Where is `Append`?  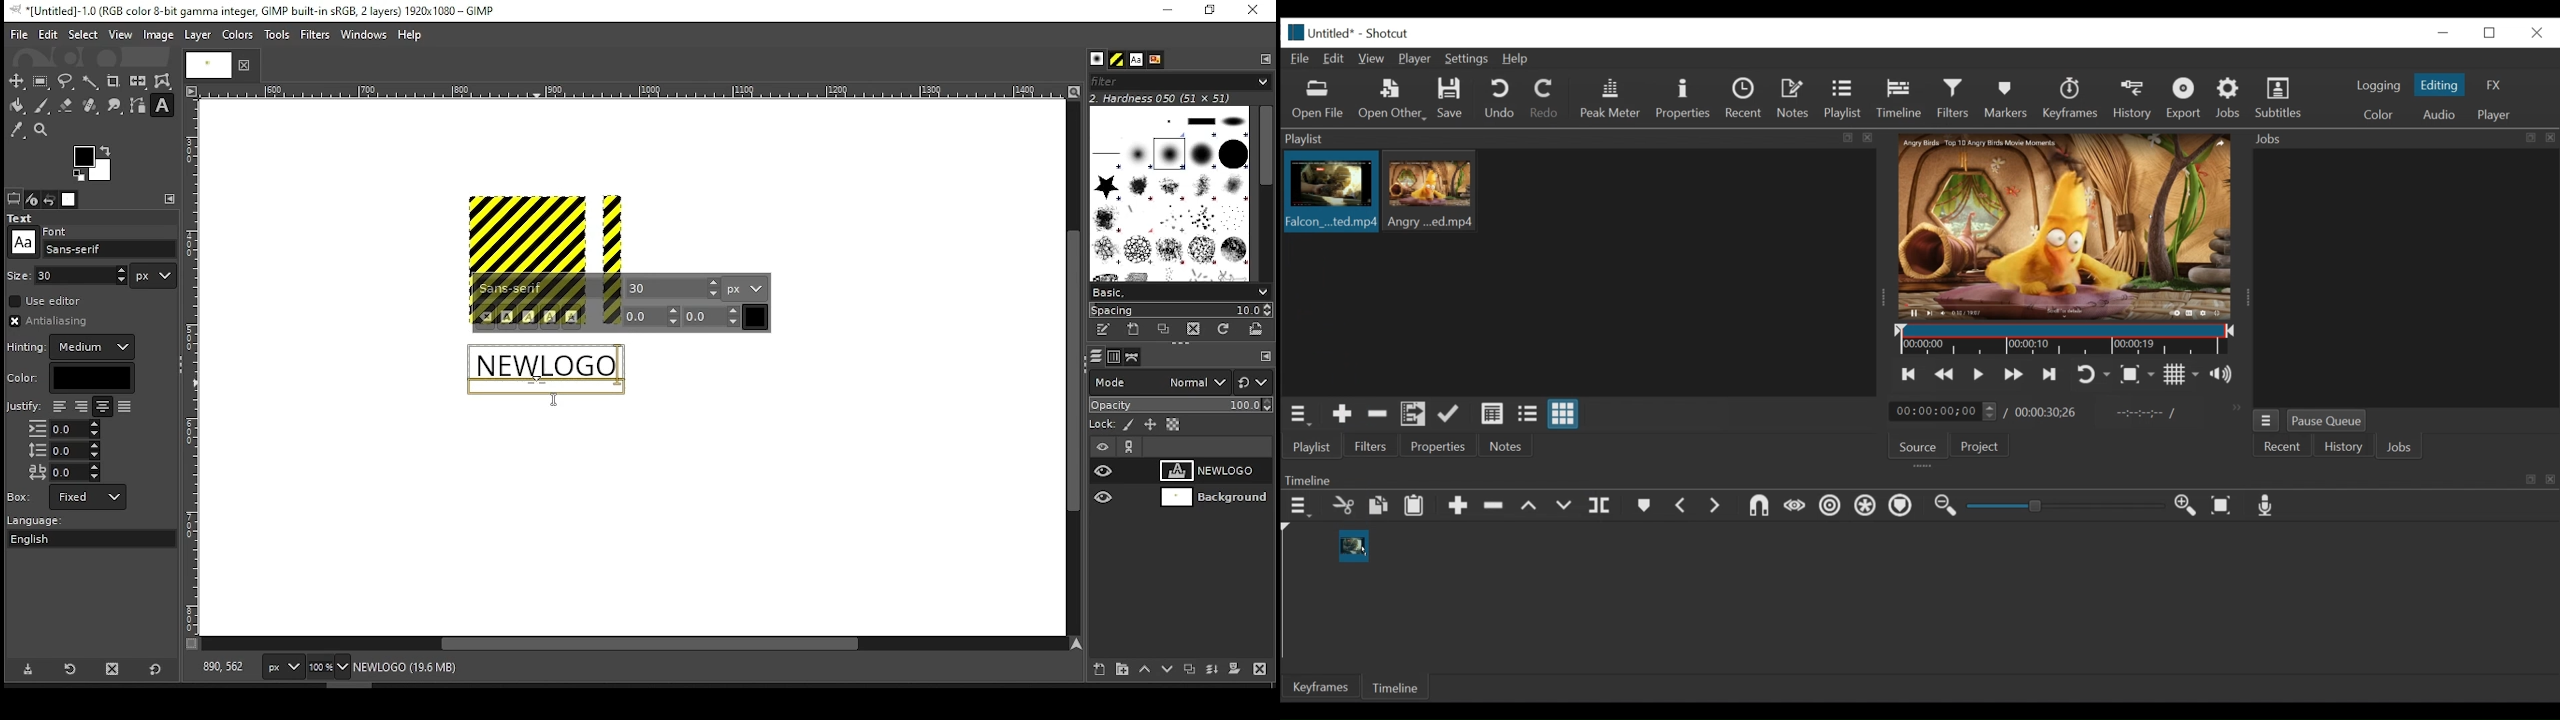 Append is located at coordinates (1458, 509).